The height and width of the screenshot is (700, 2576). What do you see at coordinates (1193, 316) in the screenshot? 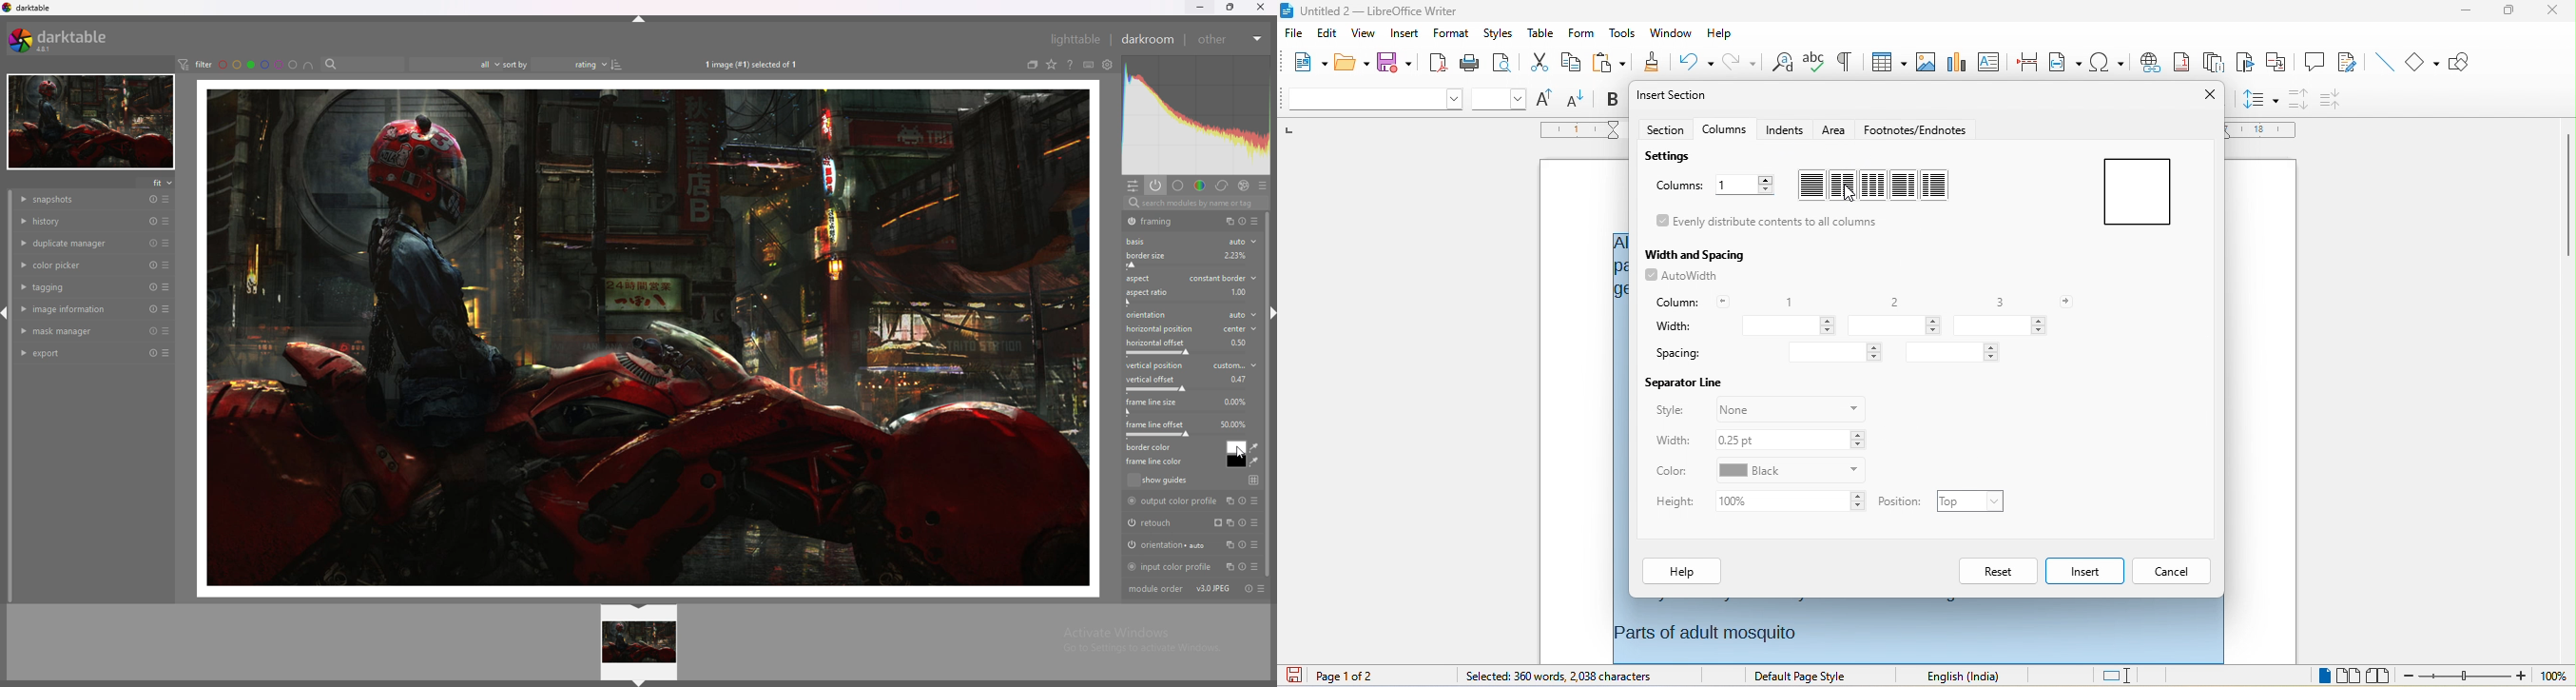
I see `orientation` at bounding box center [1193, 316].